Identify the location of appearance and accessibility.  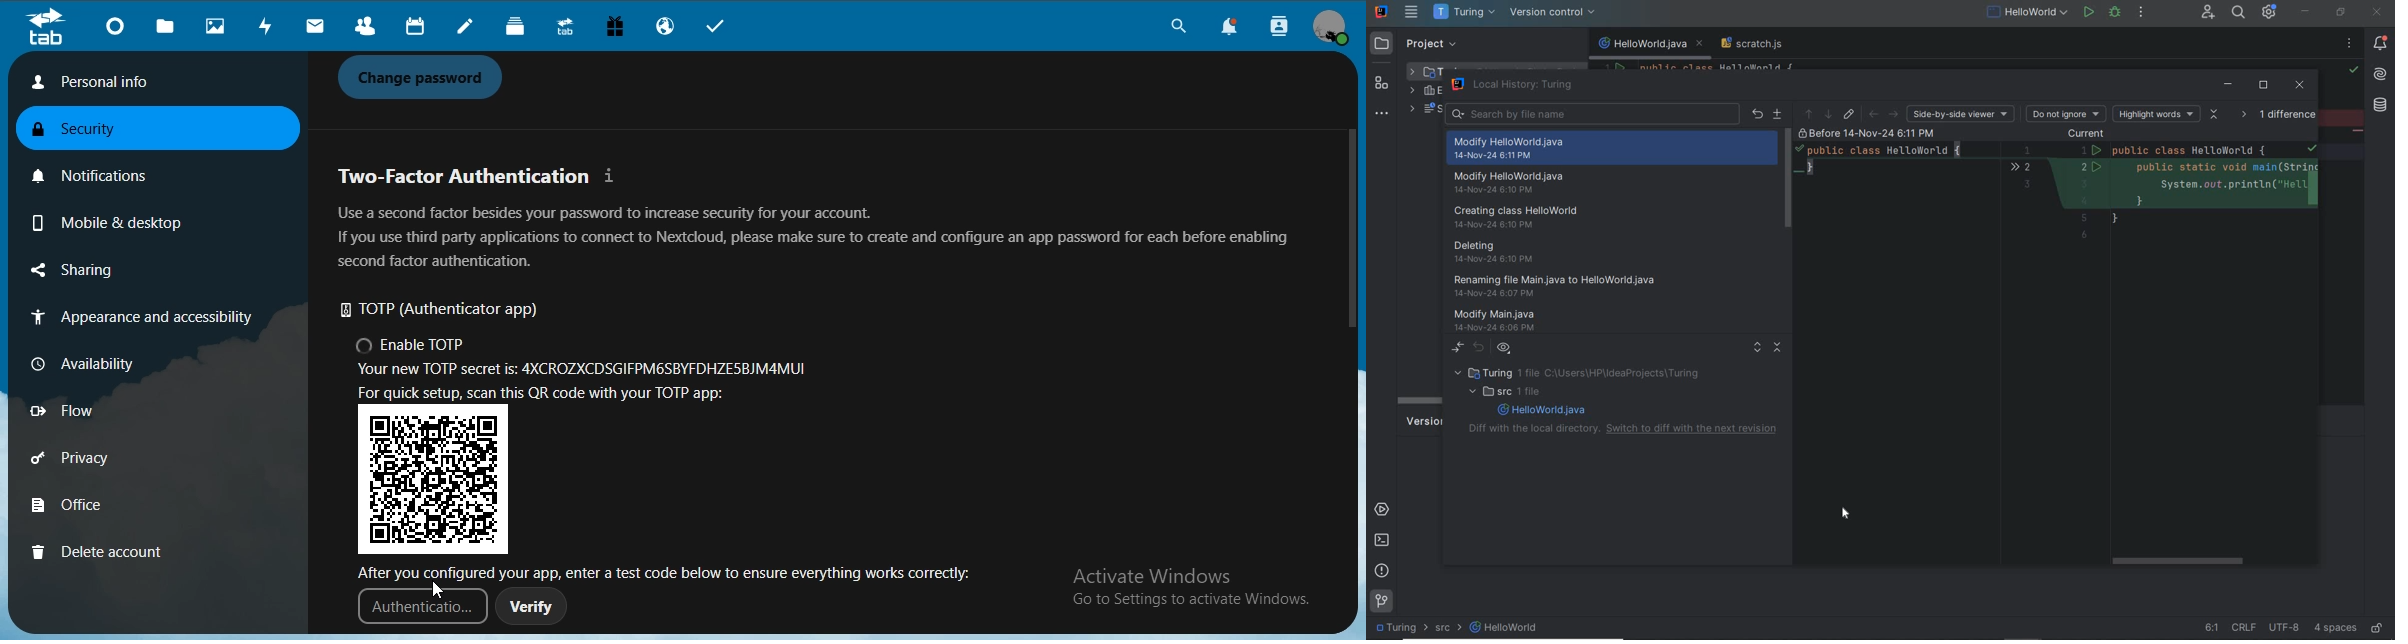
(138, 319).